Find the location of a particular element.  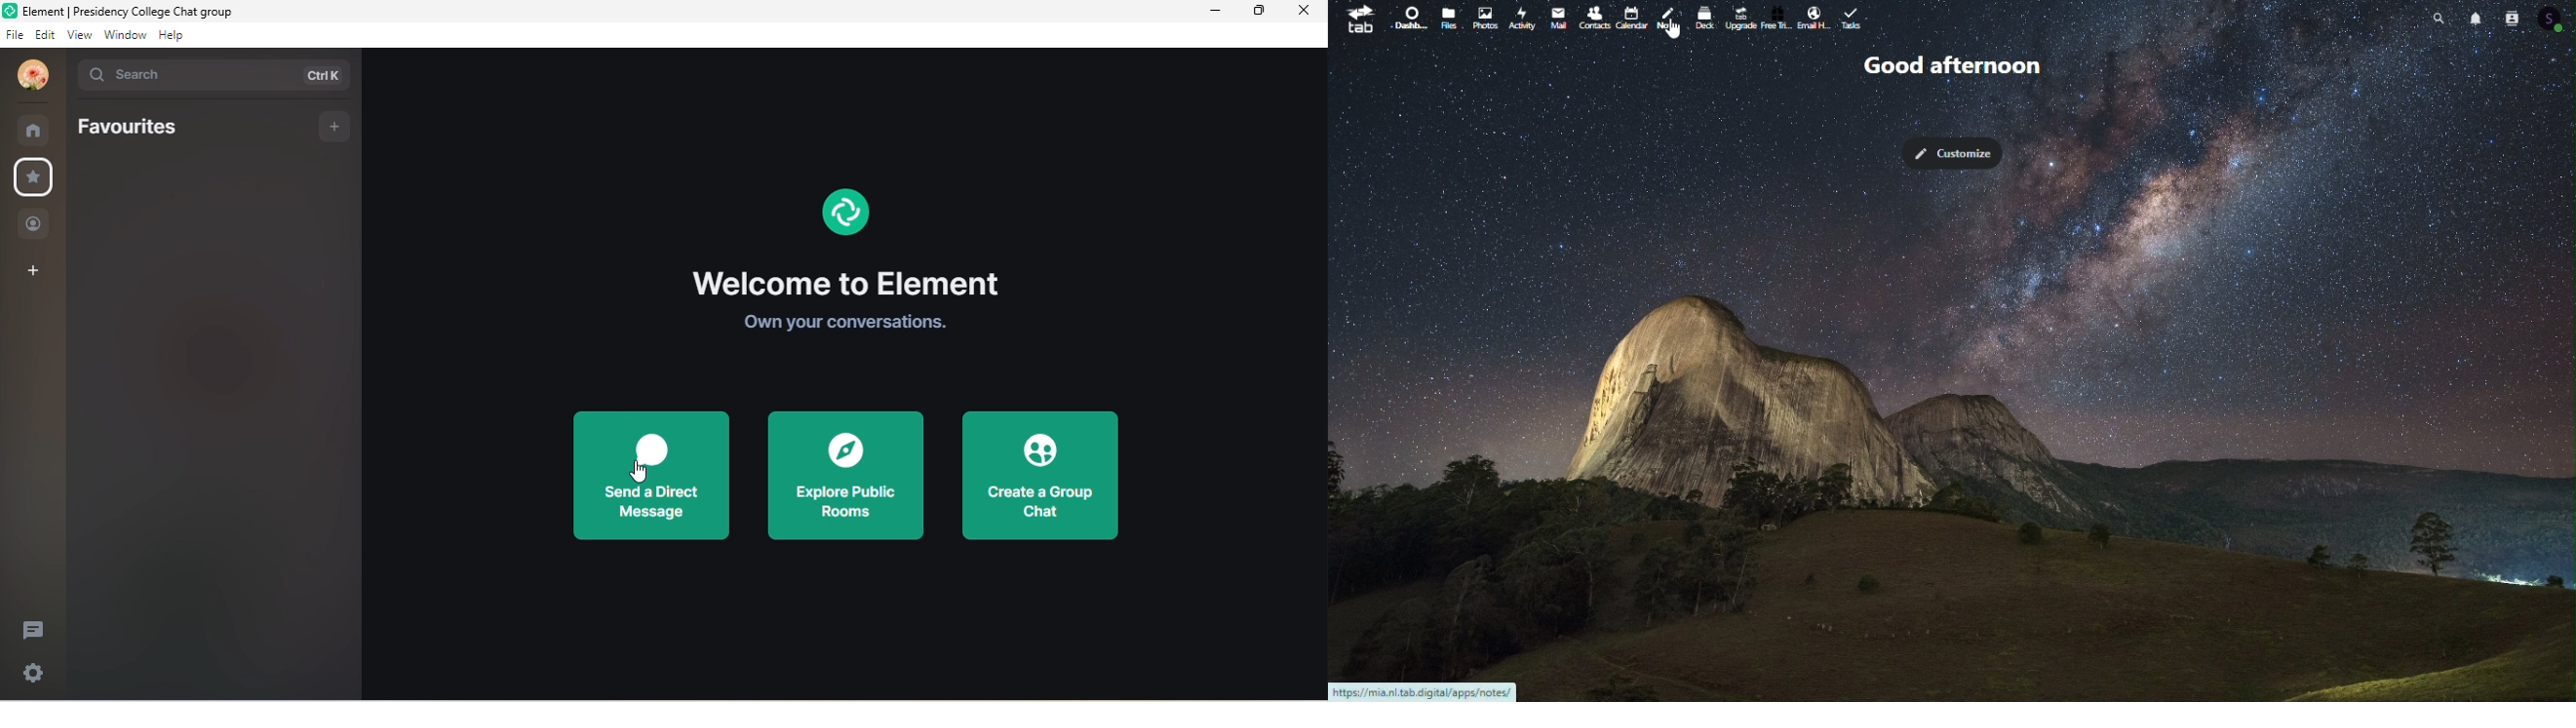

view is located at coordinates (80, 34).